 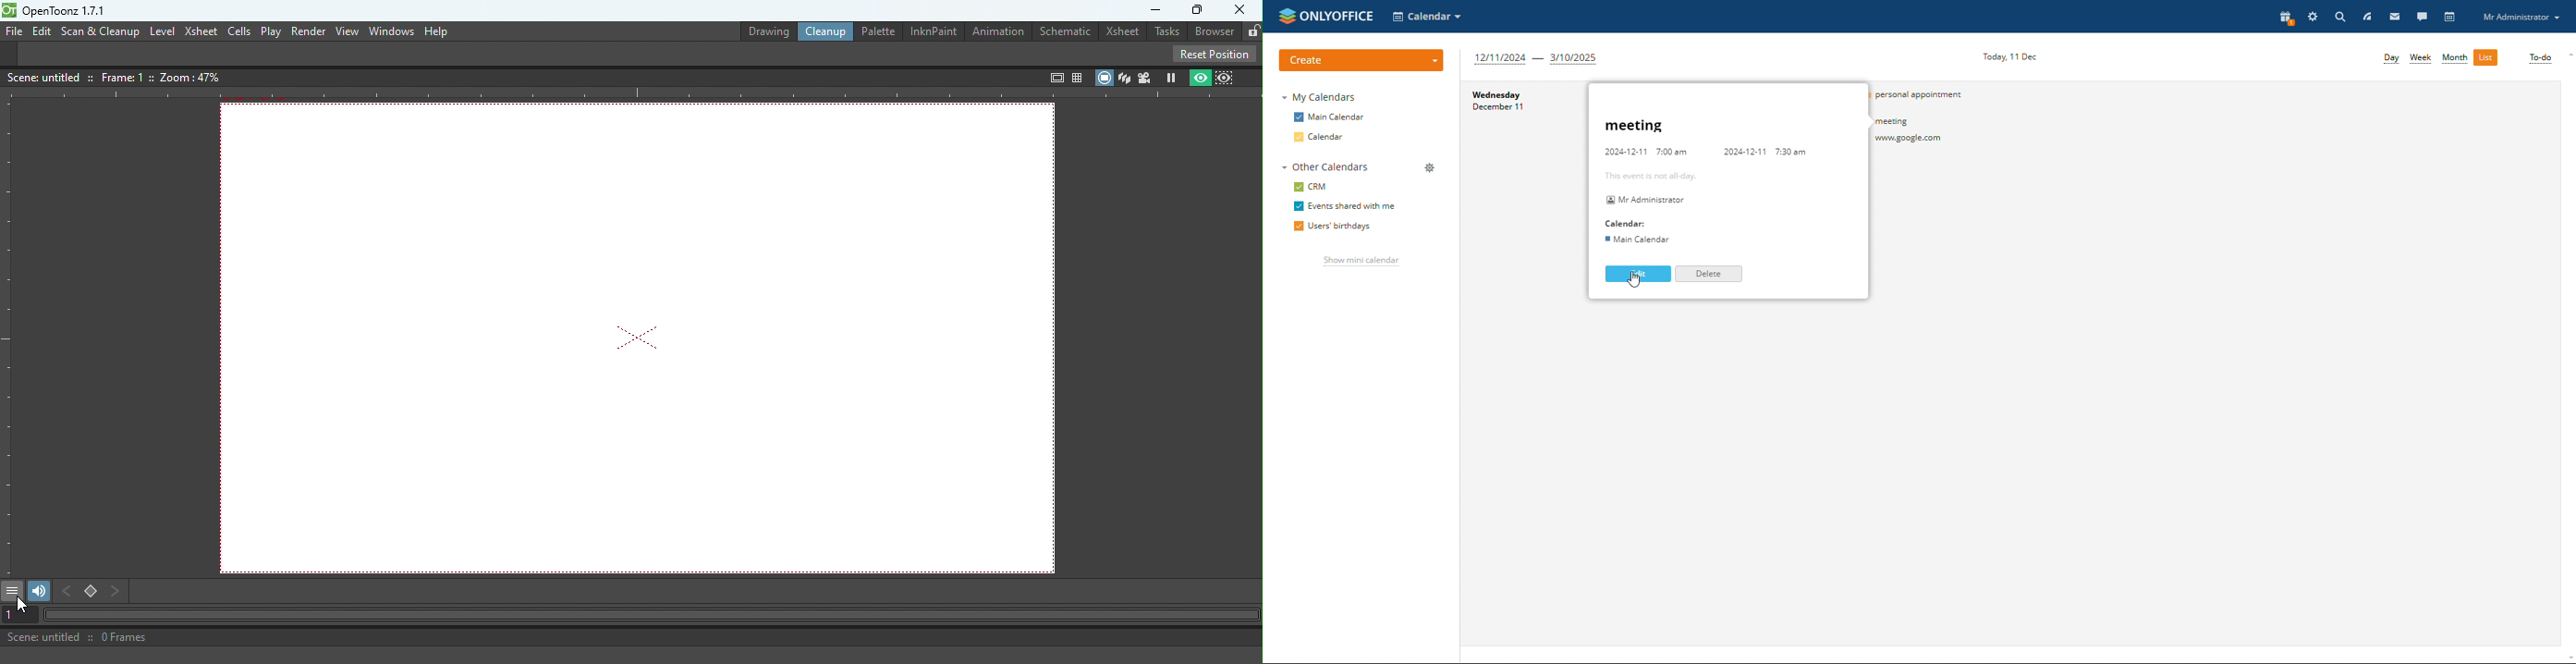 What do you see at coordinates (1538, 59) in the screenshot?
I see `next three months` at bounding box center [1538, 59].